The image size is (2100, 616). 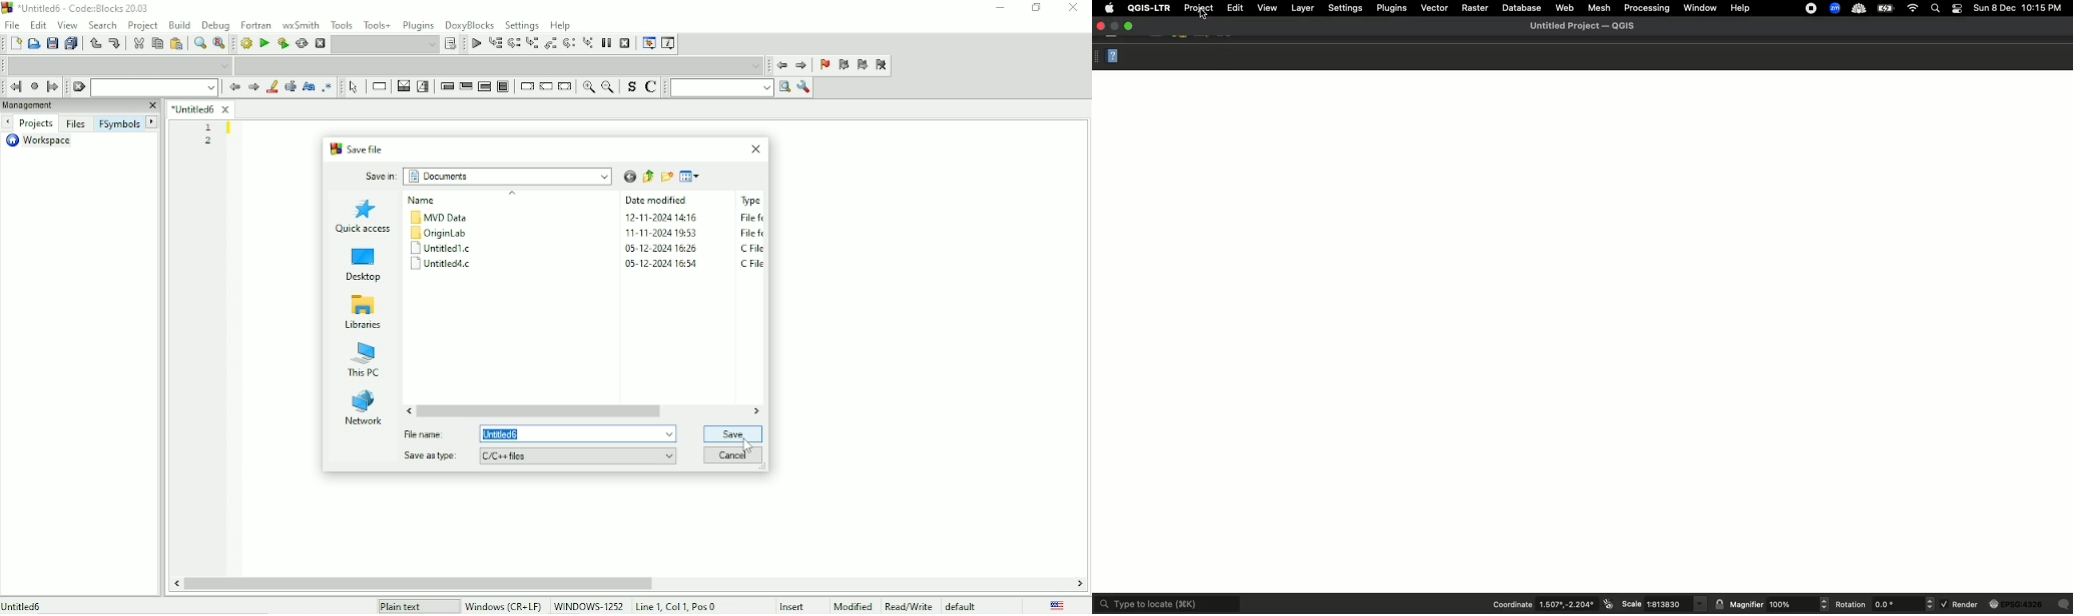 I want to click on Next, so click(x=152, y=121).